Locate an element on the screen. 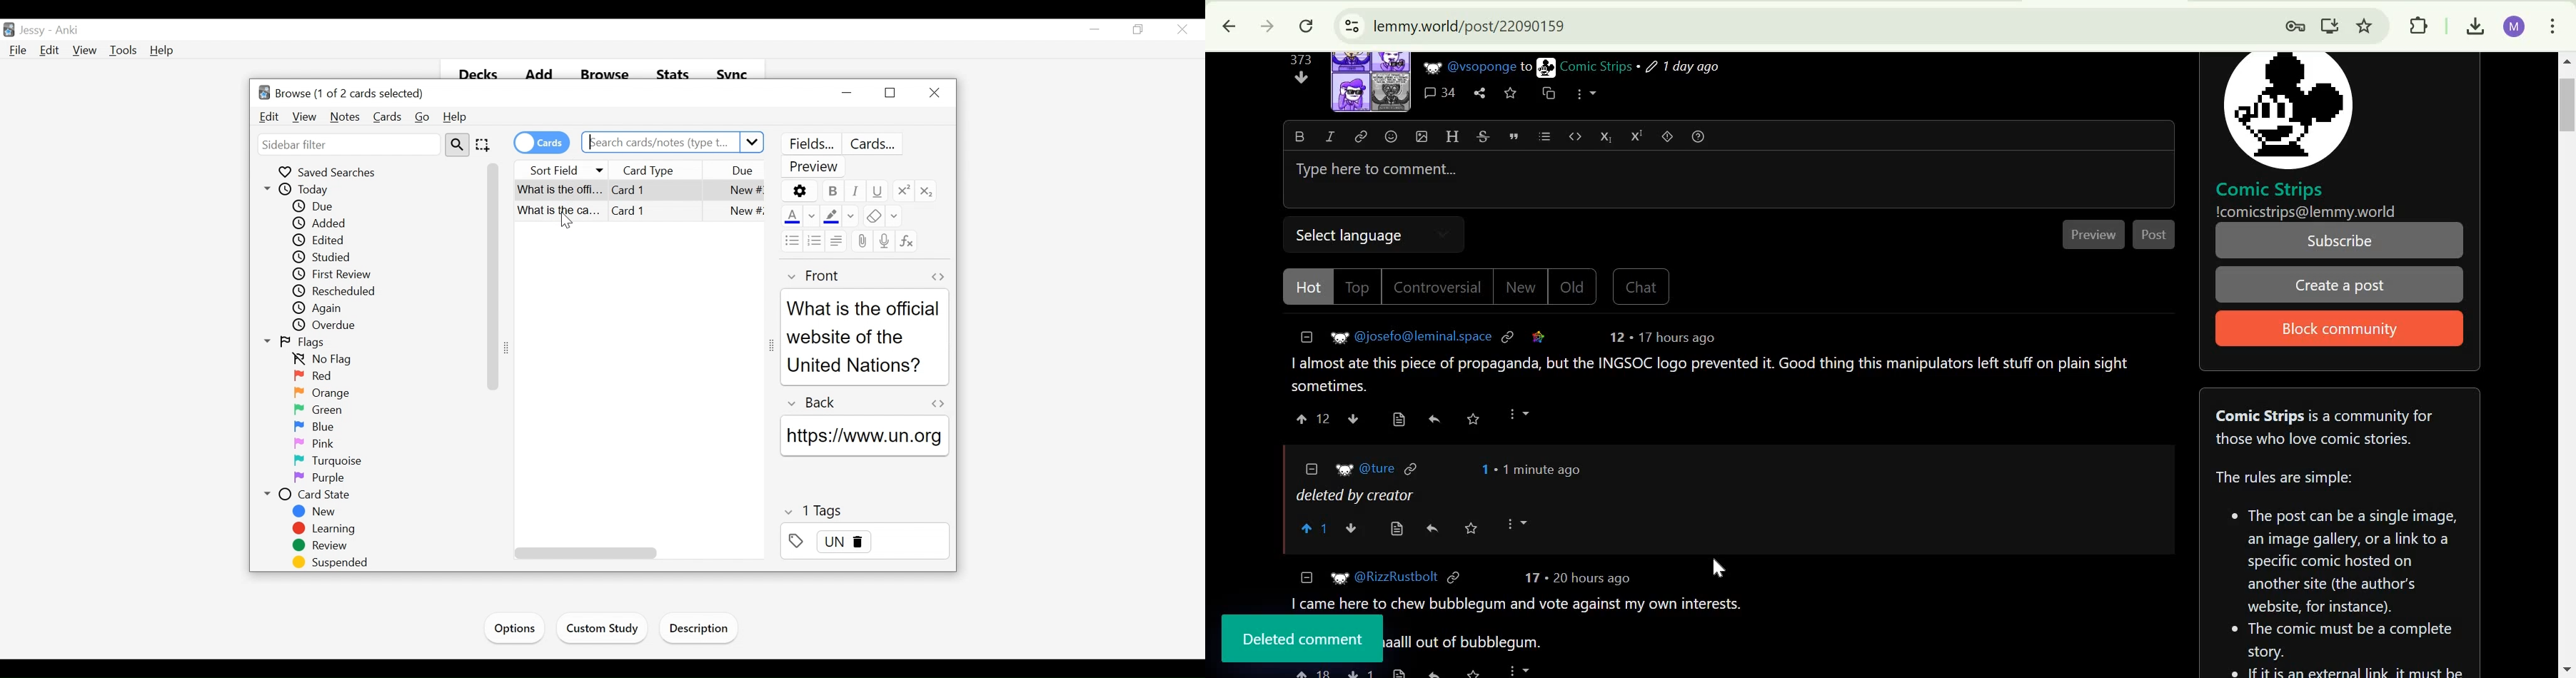 The width and height of the screenshot is (2576, 700). view source is located at coordinates (1401, 672).